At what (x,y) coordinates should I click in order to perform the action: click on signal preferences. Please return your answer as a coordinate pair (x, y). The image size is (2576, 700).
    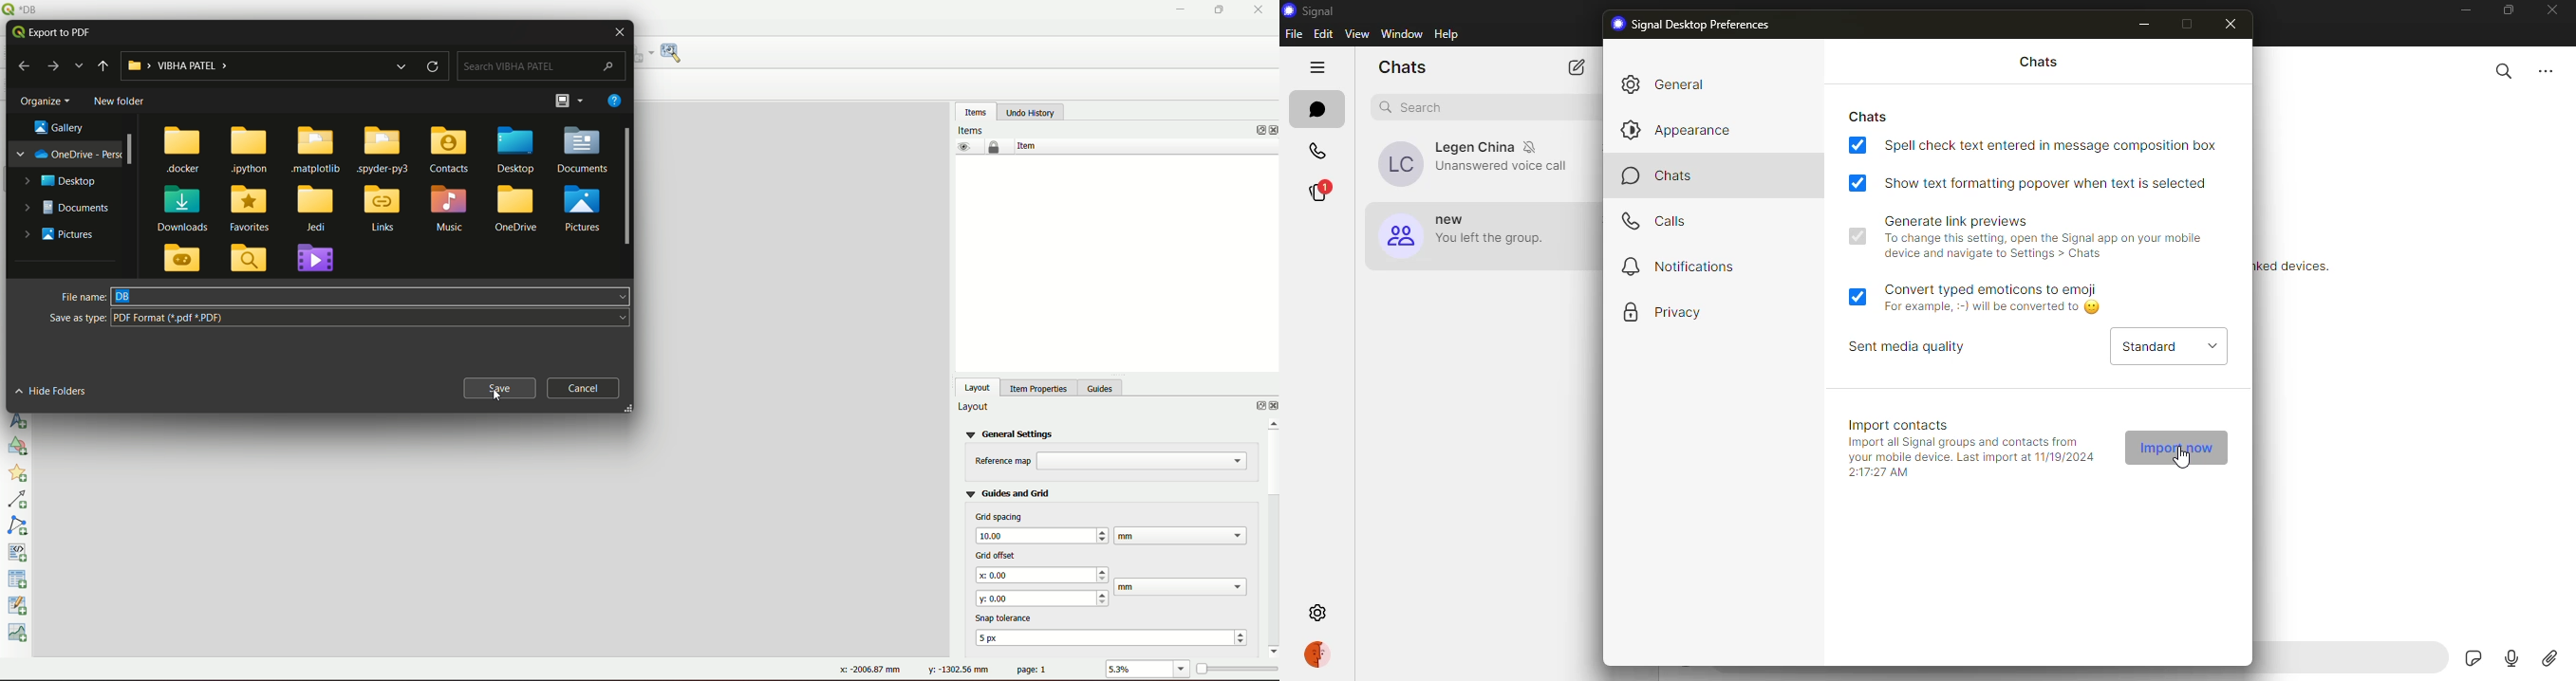
    Looking at the image, I should click on (1695, 25).